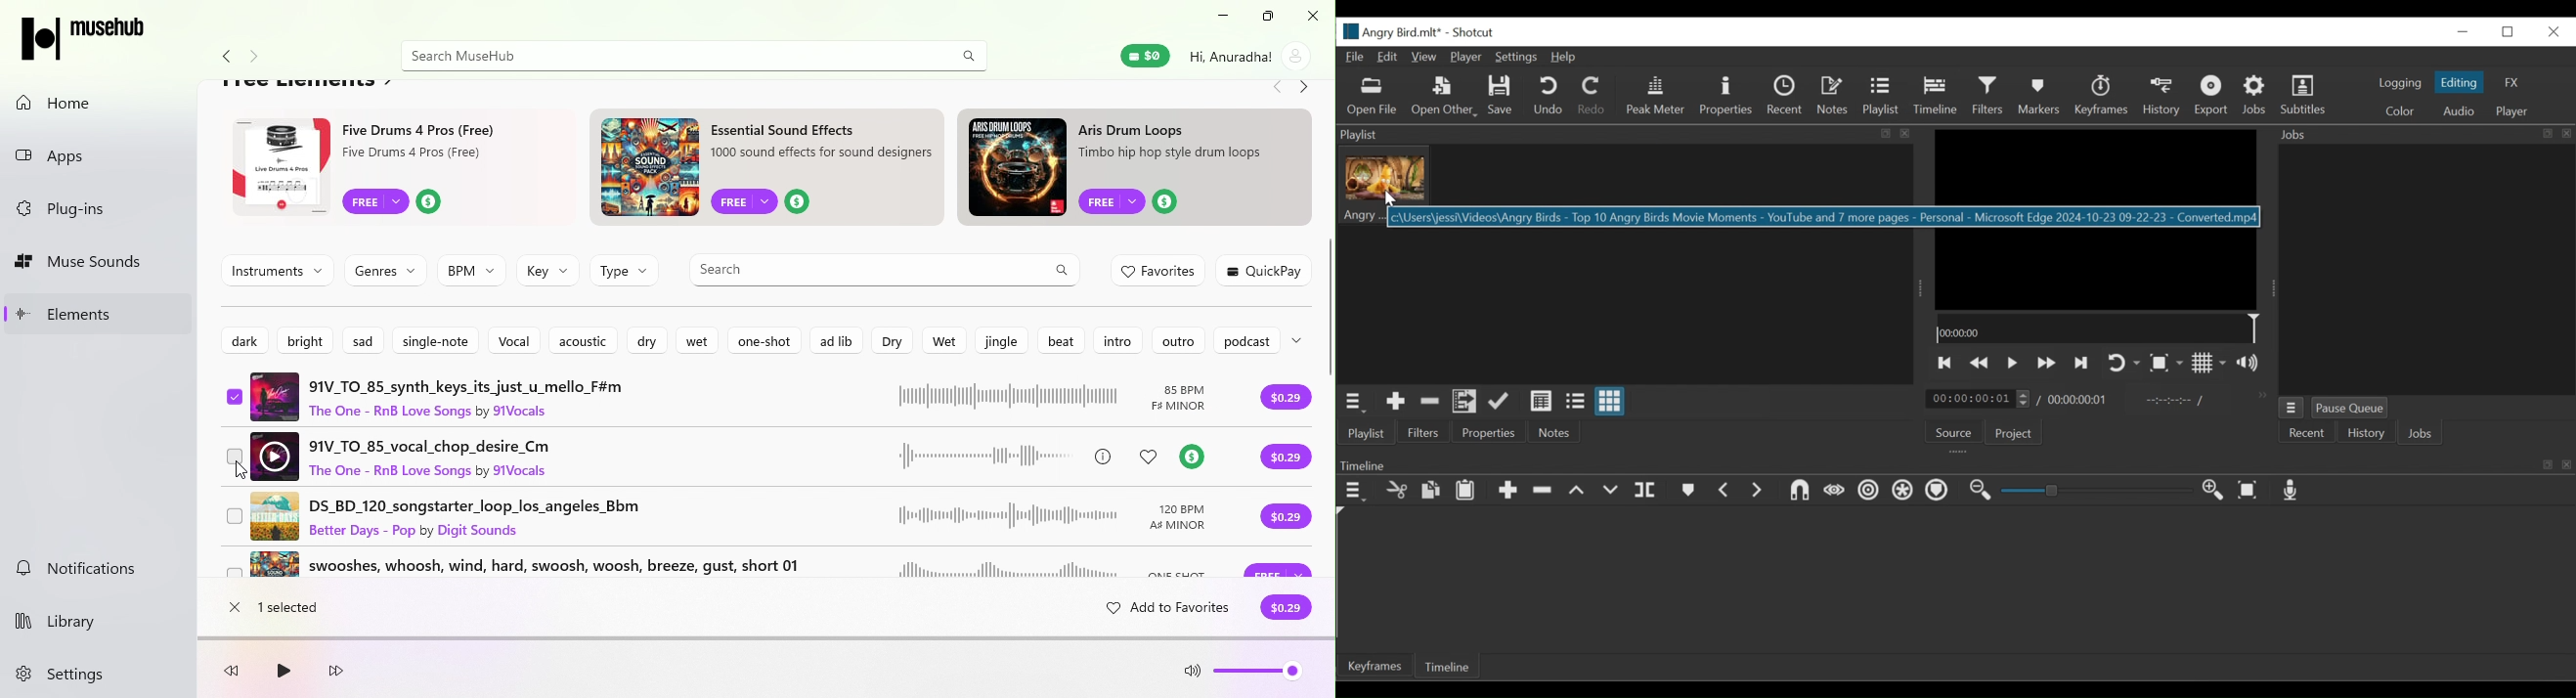 The image size is (2576, 700). Describe the element at coordinates (1507, 489) in the screenshot. I see `Append` at that location.